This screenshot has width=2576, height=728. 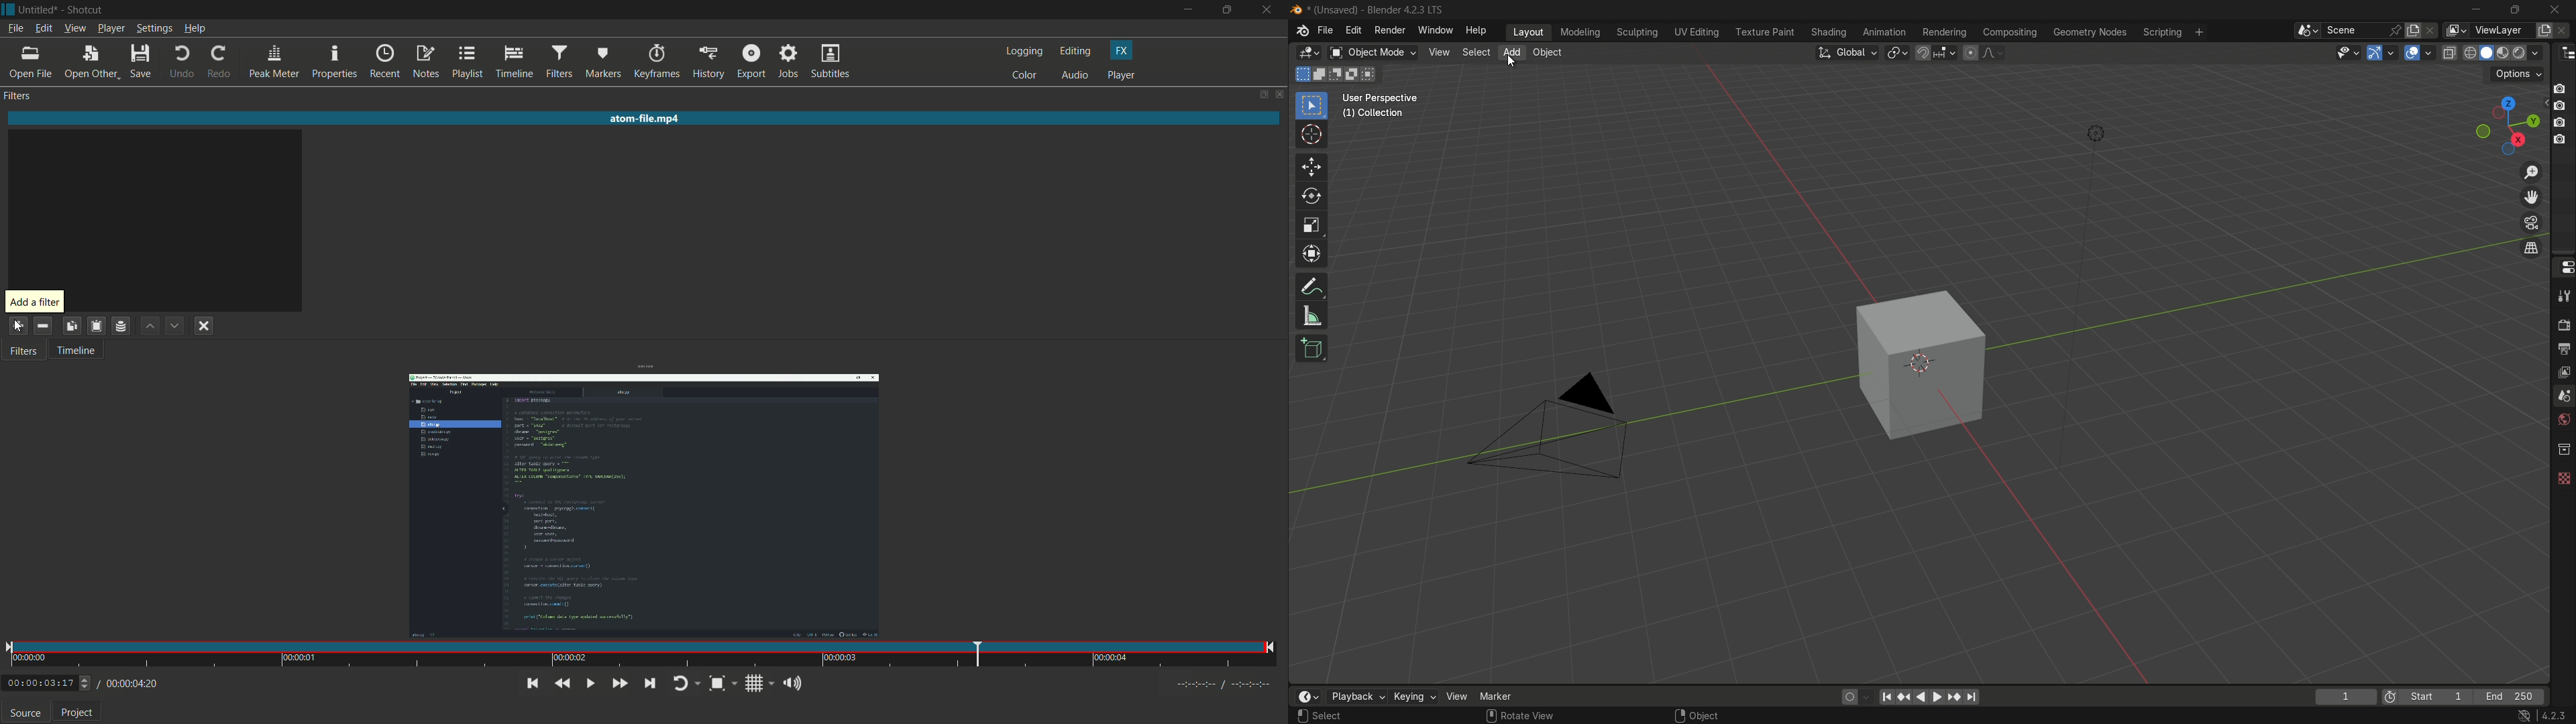 What do you see at coordinates (34, 302) in the screenshot?
I see `add a filter` at bounding box center [34, 302].